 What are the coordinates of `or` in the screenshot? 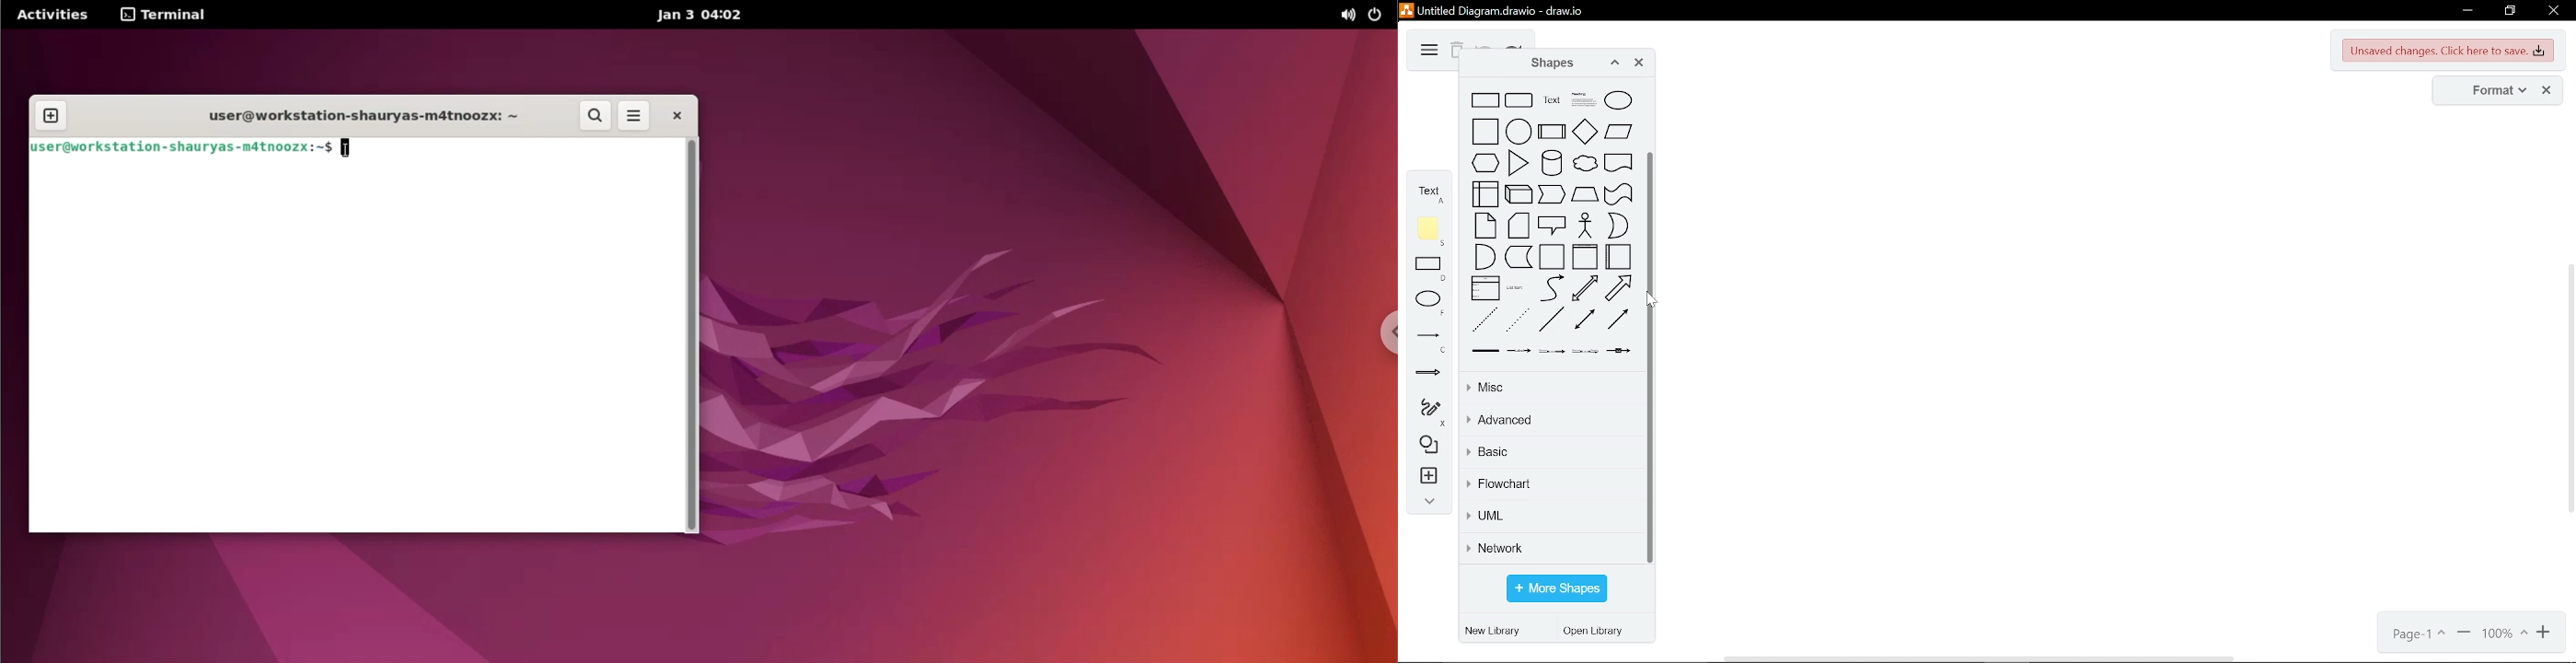 It's located at (1618, 226).